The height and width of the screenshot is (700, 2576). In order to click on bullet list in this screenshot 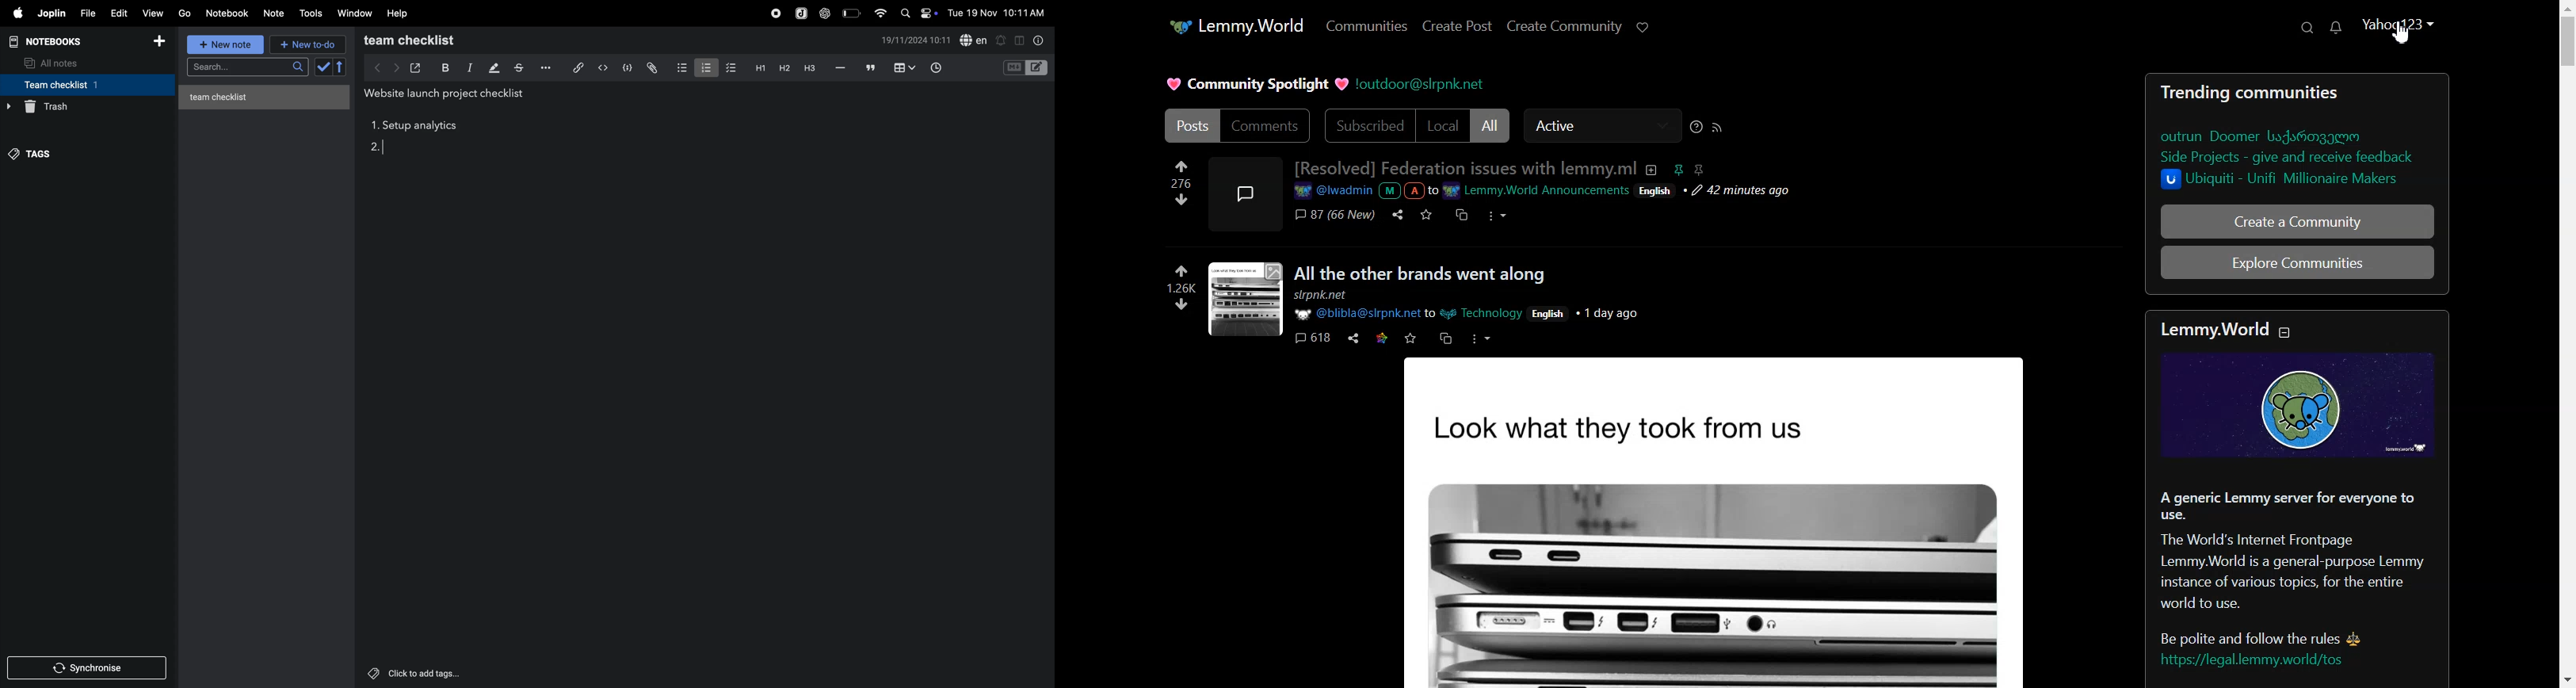, I will do `click(680, 67)`.